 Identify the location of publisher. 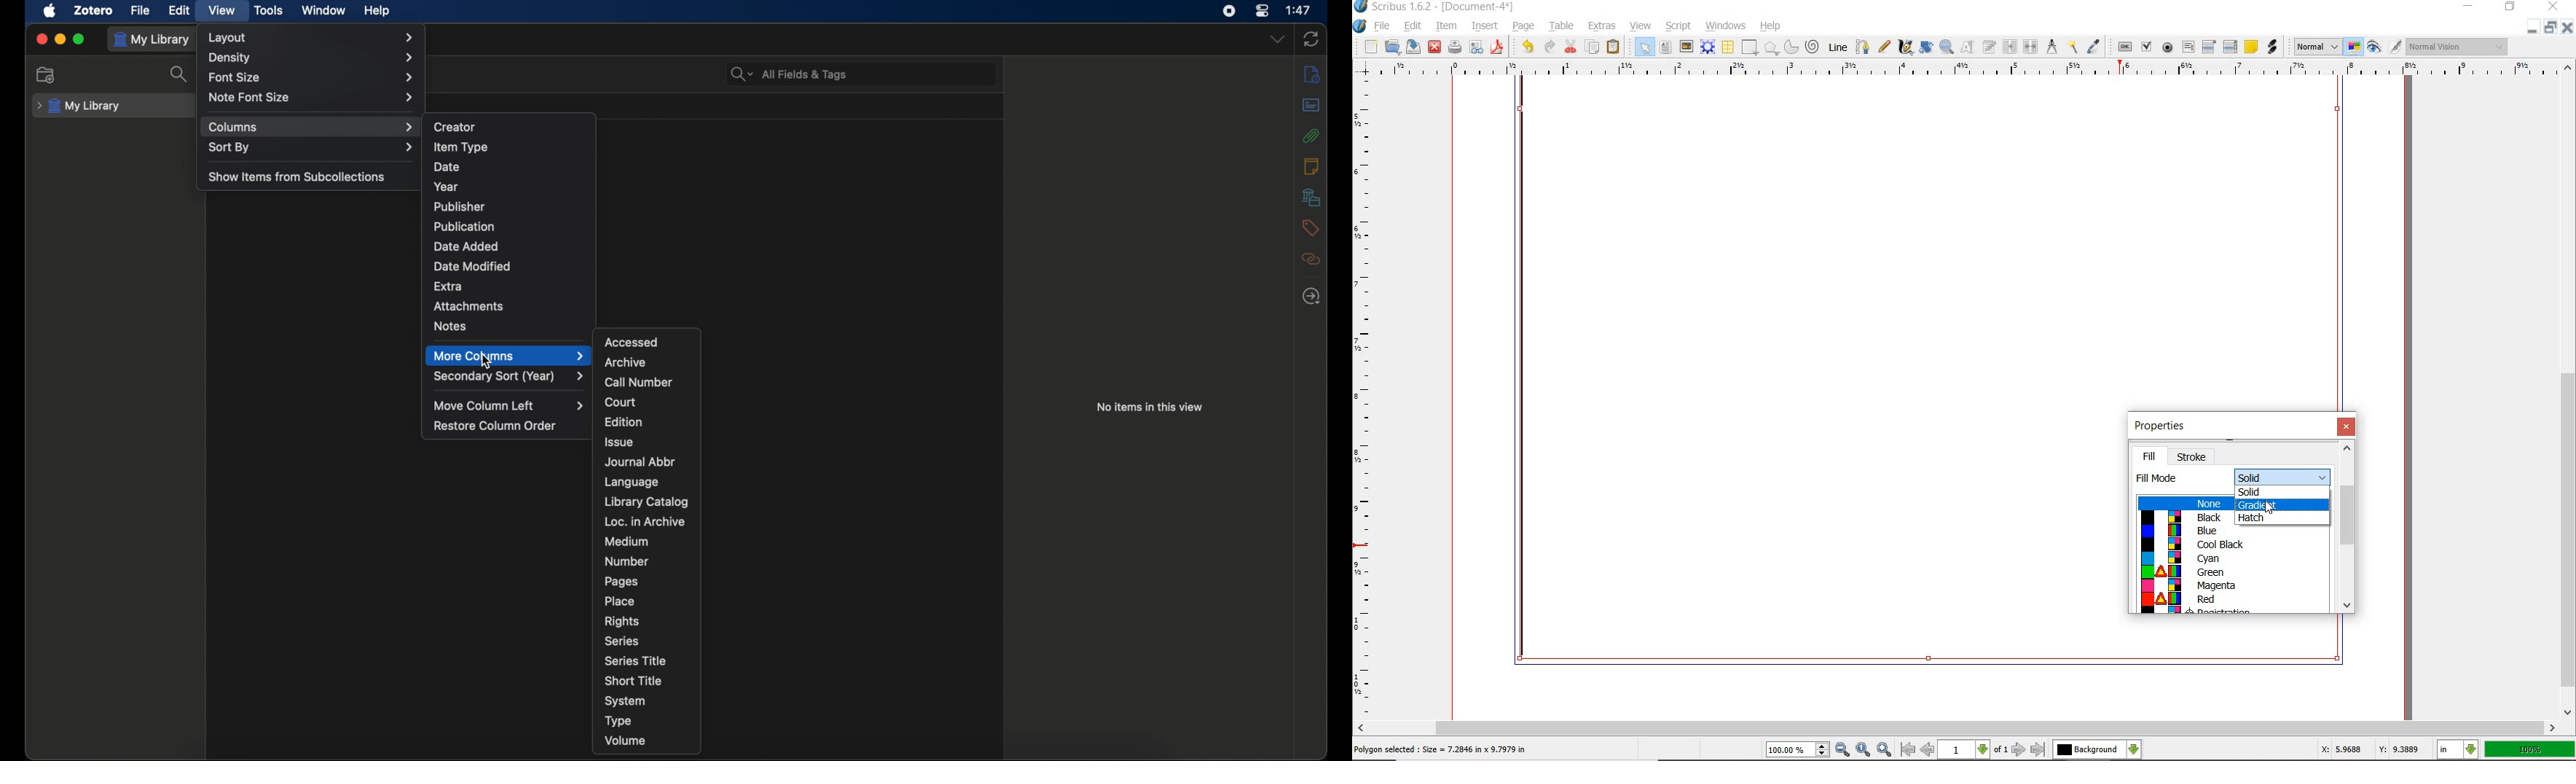
(458, 206).